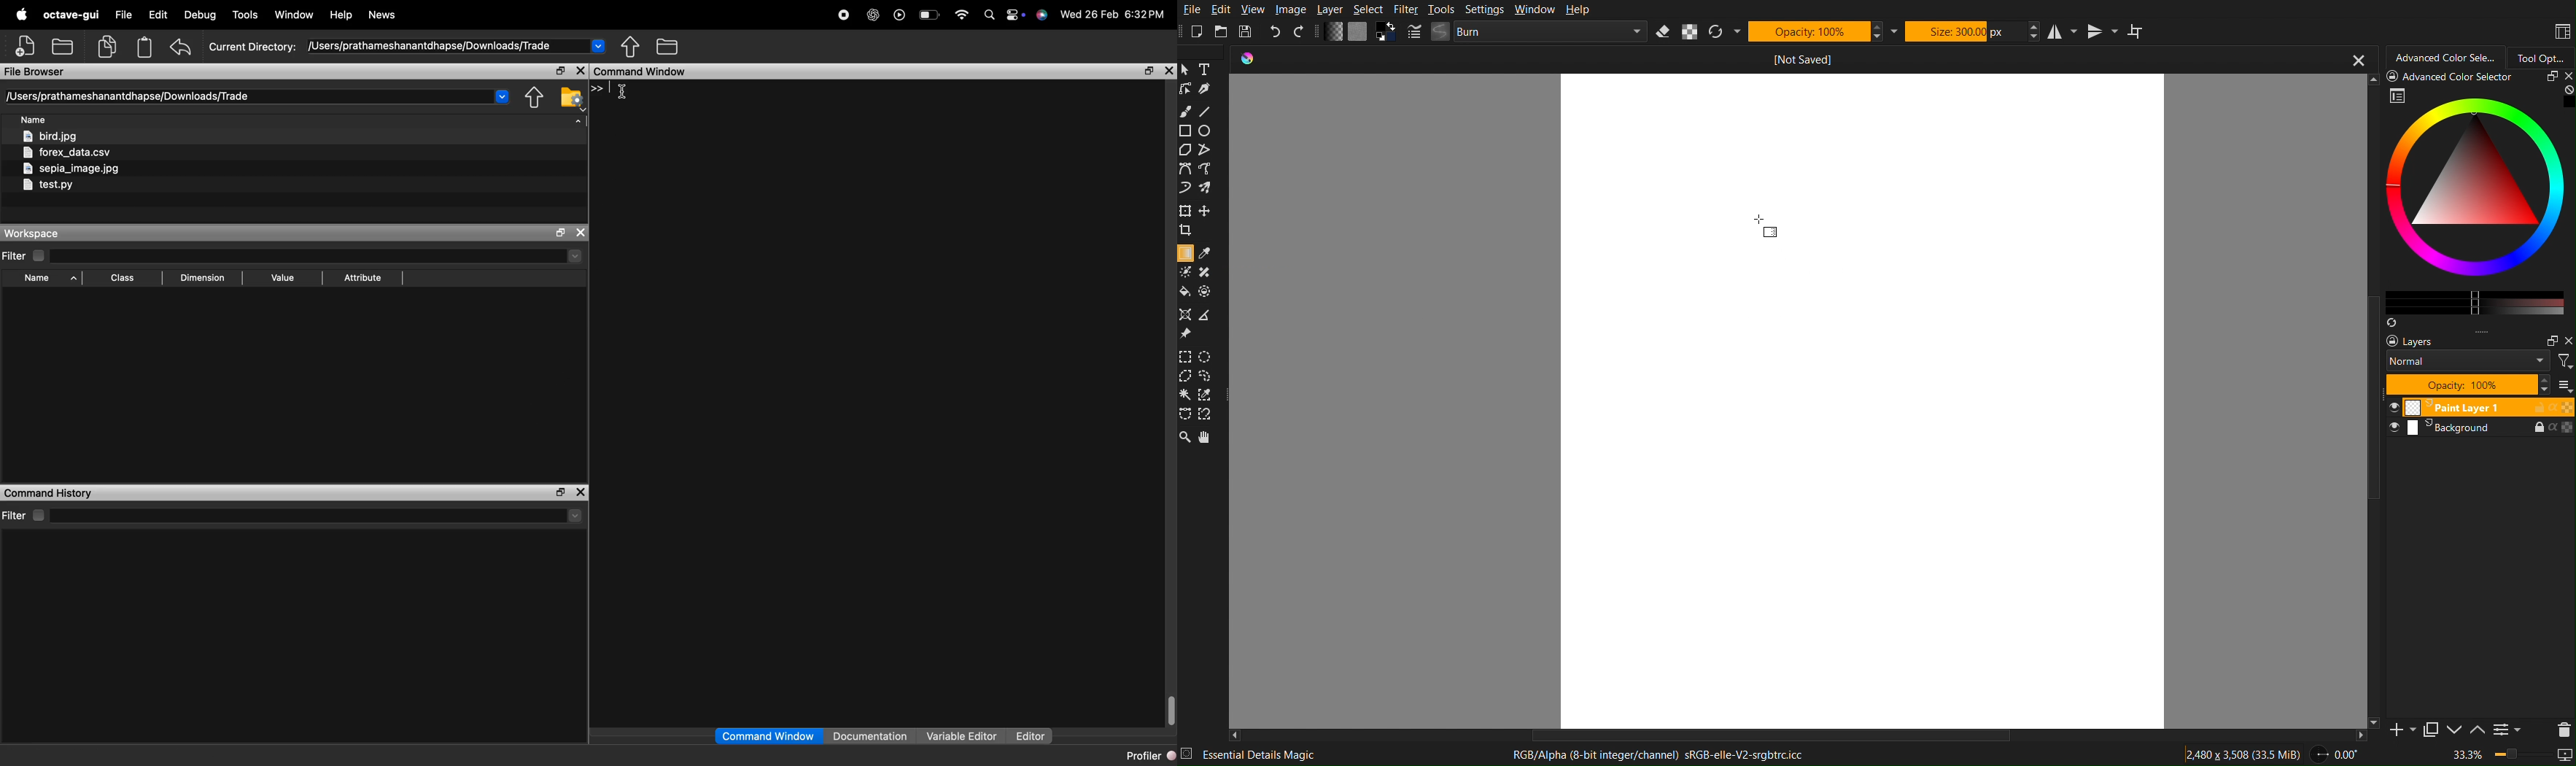 This screenshot has width=2576, height=784. What do you see at coordinates (1198, 32) in the screenshot?
I see `New` at bounding box center [1198, 32].